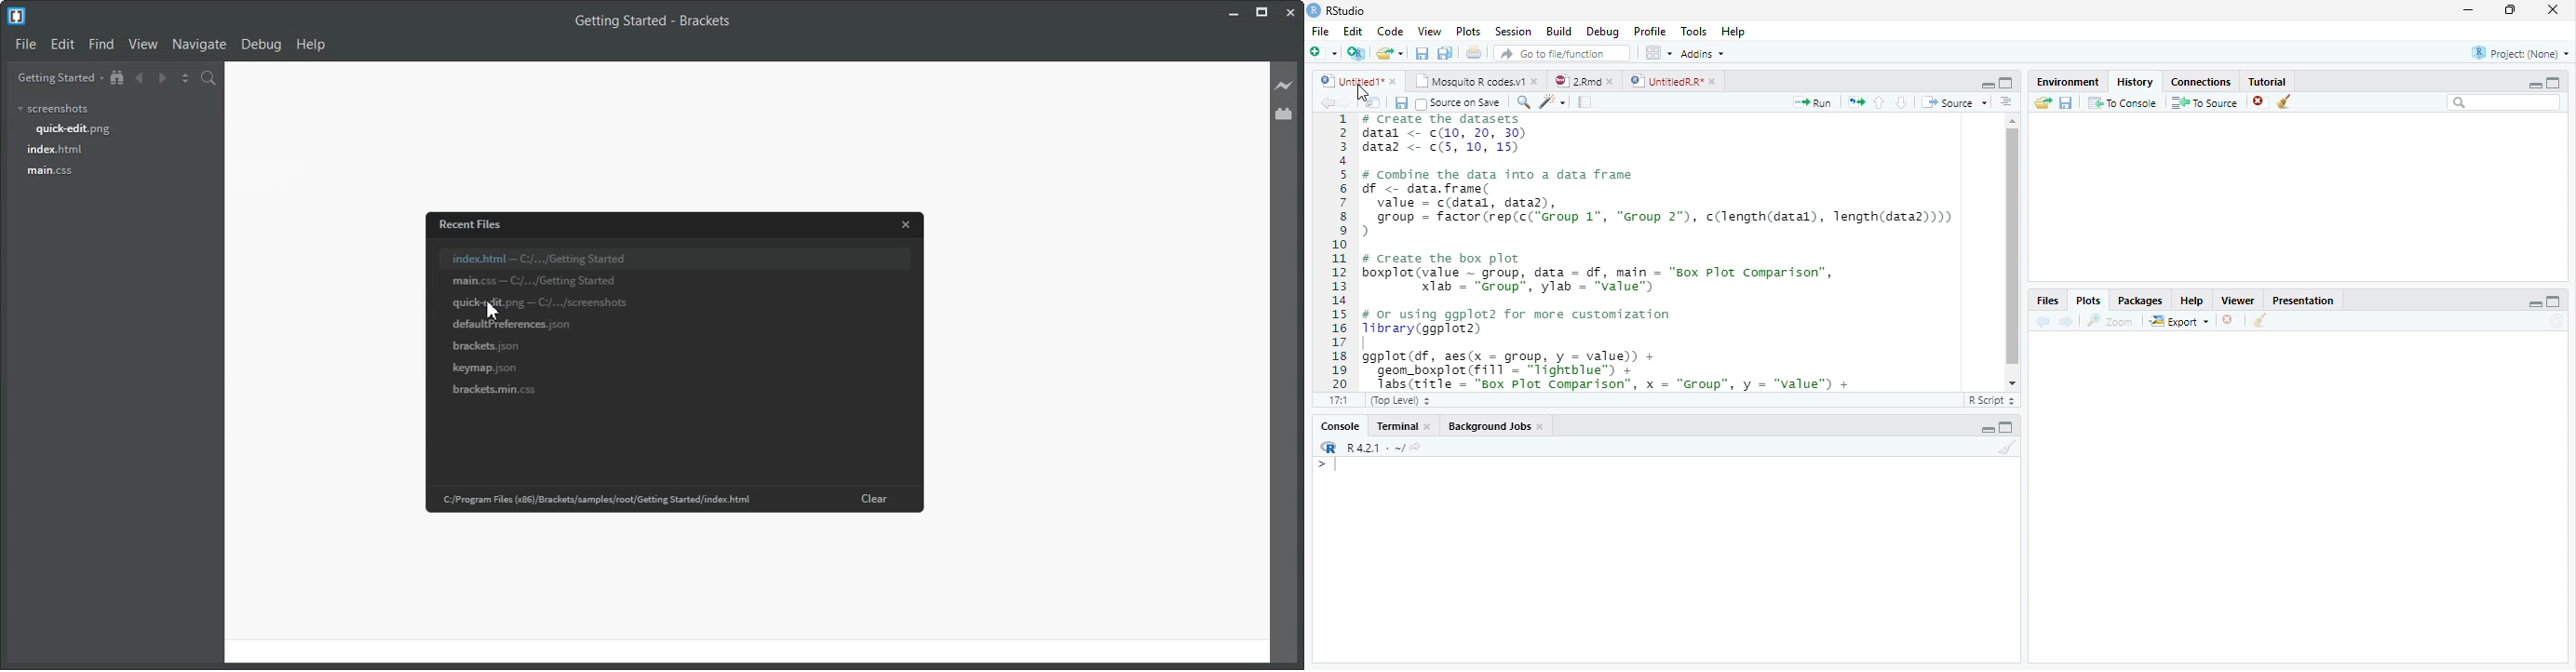 This screenshot has width=2576, height=672. Describe the element at coordinates (1553, 102) in the screenshot. I see `Code tools` at that location.